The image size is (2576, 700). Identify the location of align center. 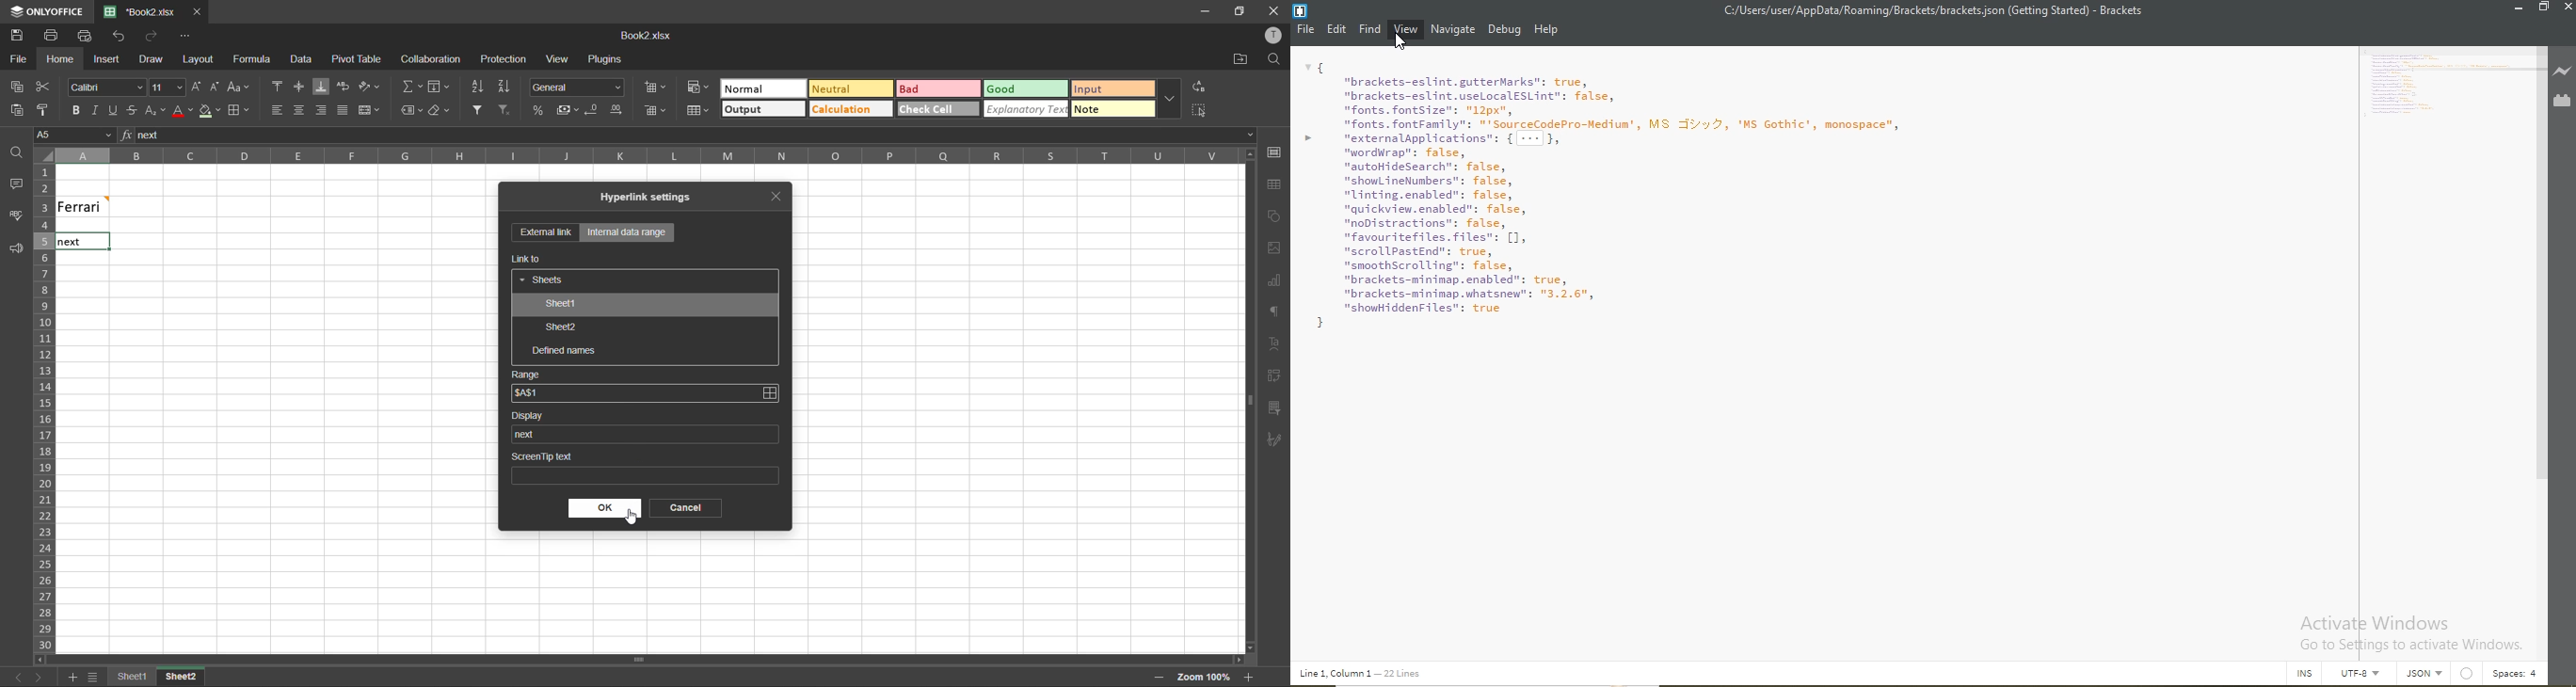
(300, 108).